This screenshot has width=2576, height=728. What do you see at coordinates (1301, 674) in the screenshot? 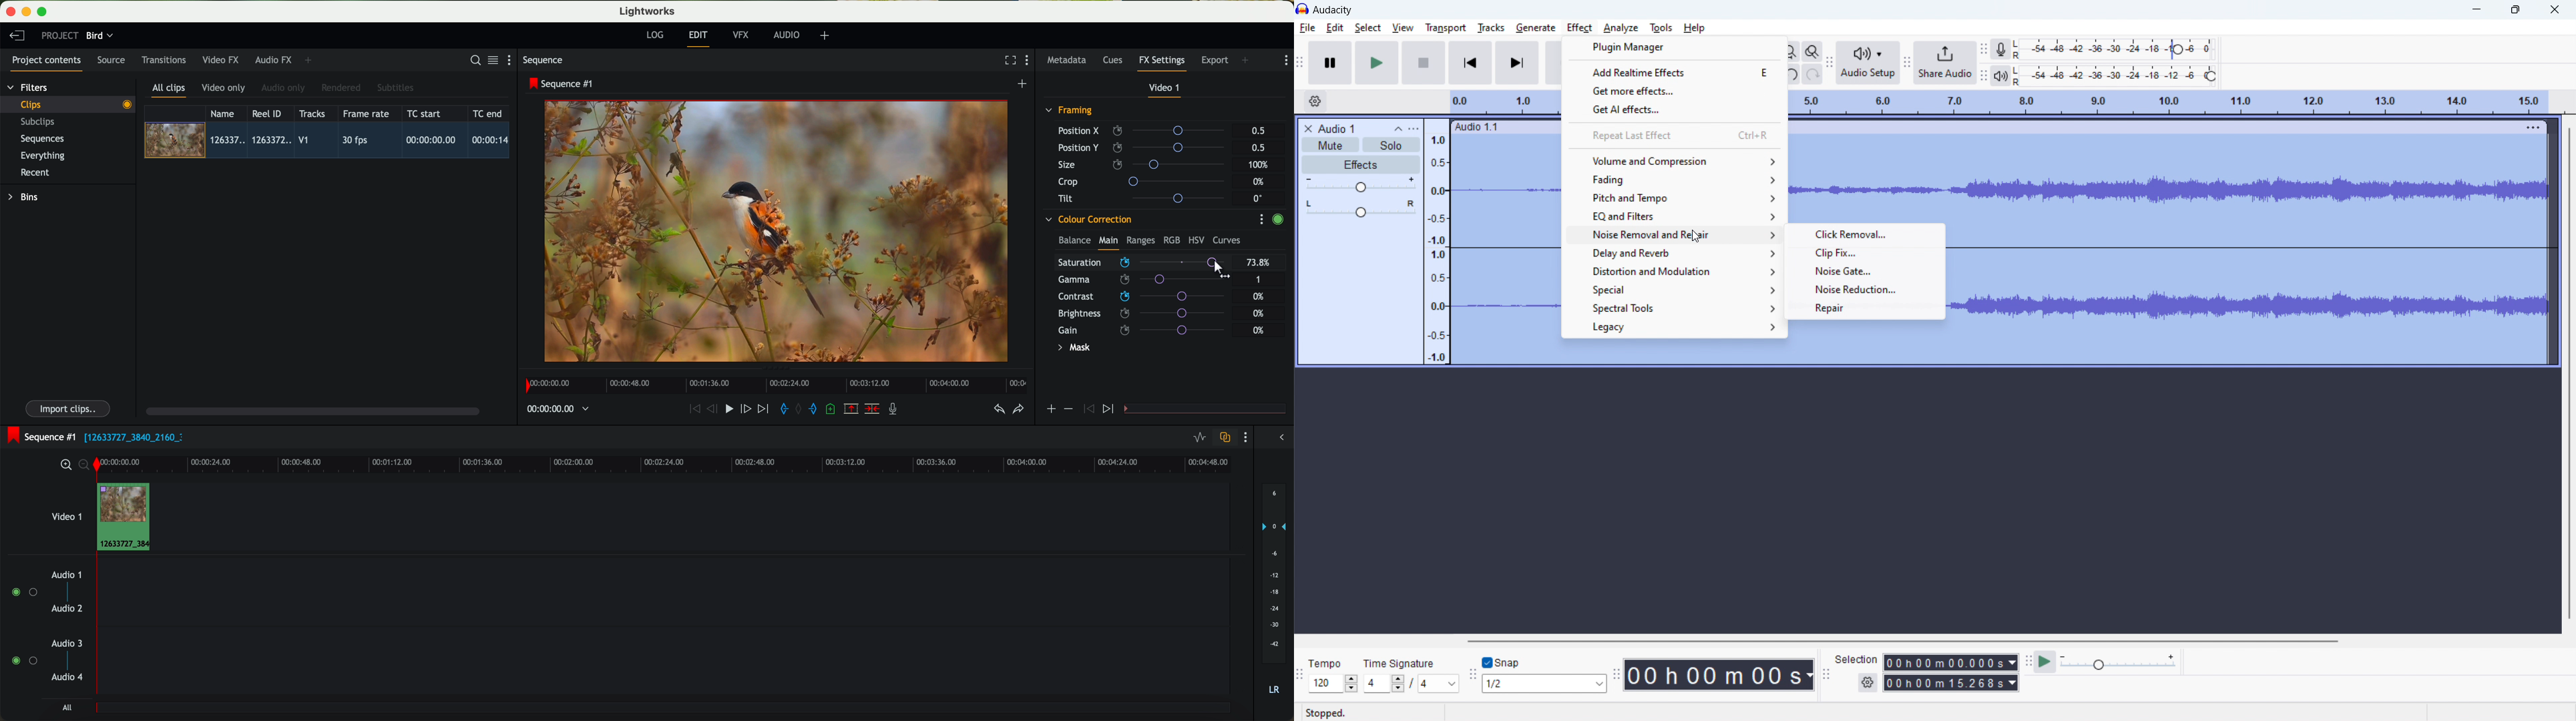
I see `time signature toolbar` at bounding box center [1301, 674].